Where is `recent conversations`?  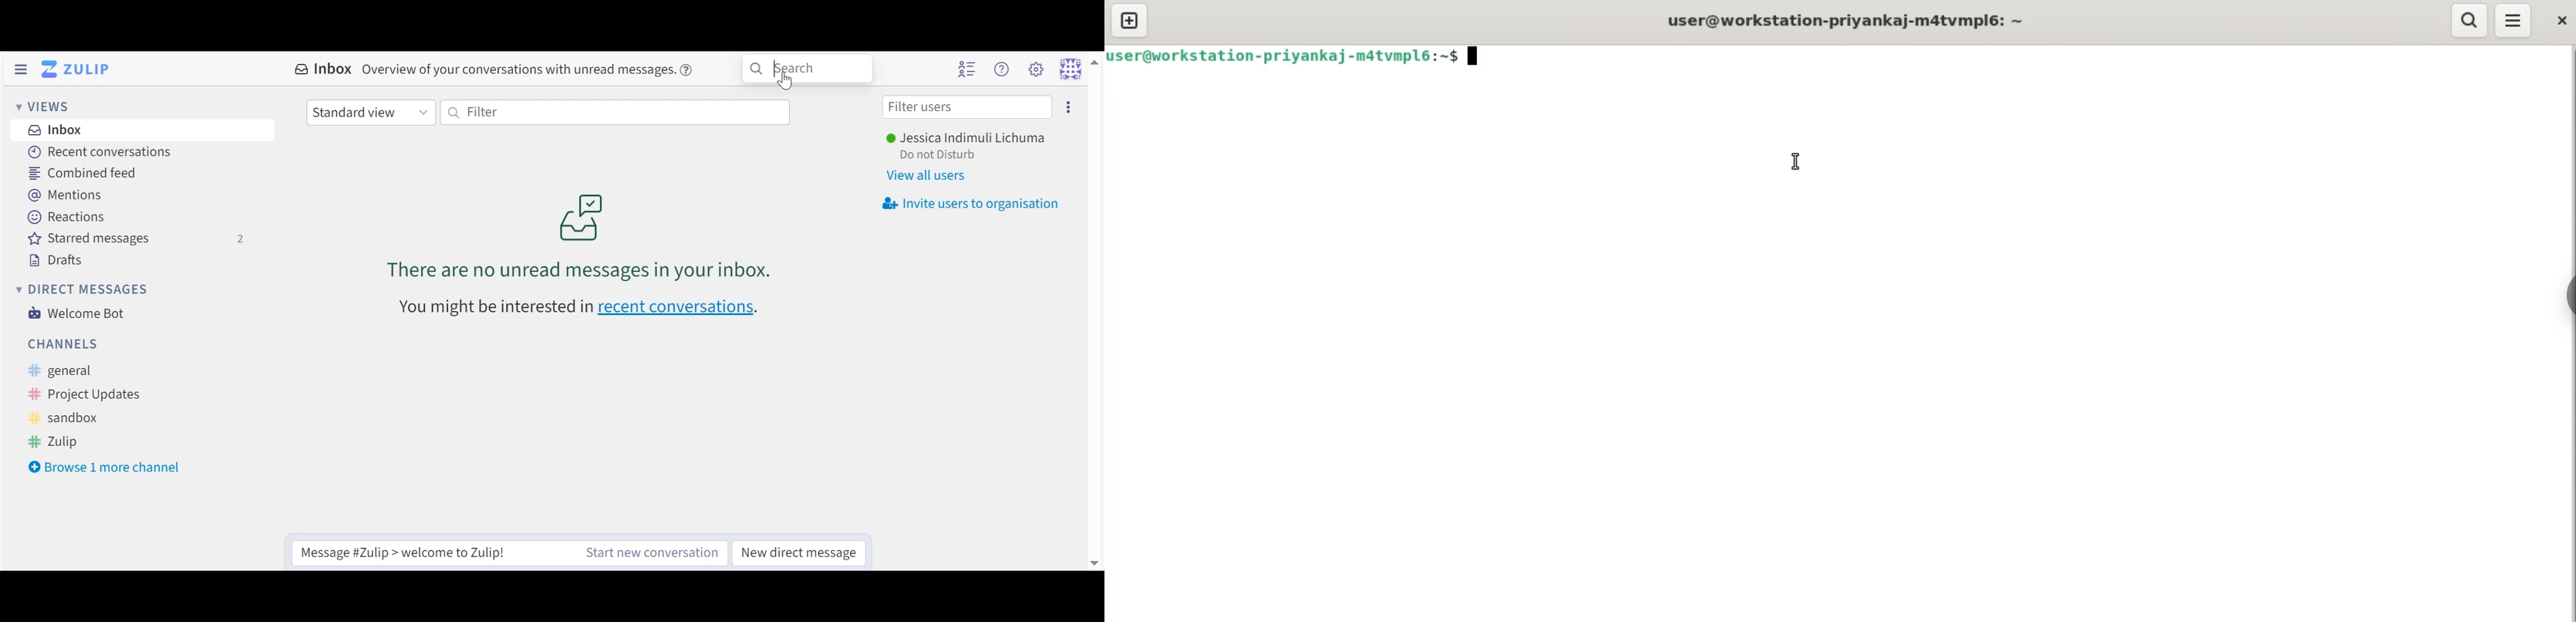 recent conversations is located at coordinates (582, 308).